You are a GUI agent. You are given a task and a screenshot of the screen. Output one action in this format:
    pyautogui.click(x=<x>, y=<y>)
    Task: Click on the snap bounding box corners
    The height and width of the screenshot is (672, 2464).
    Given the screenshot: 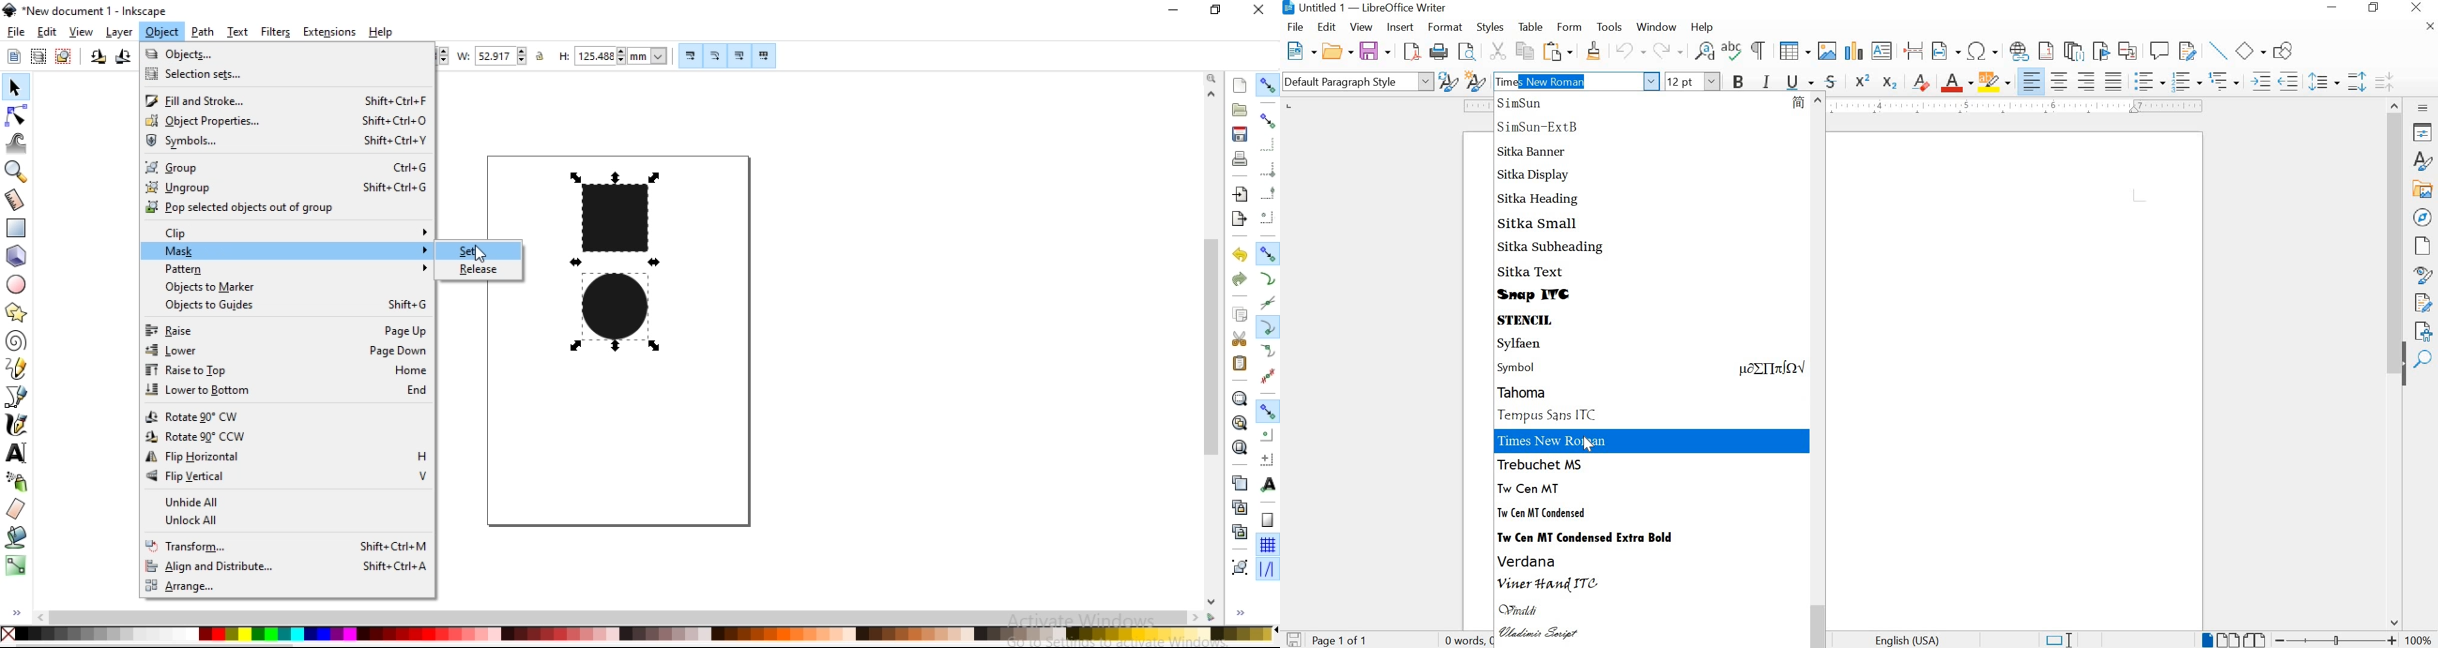 What is the action you would take?
    pyautogui.click(x=1267, y=170)
    